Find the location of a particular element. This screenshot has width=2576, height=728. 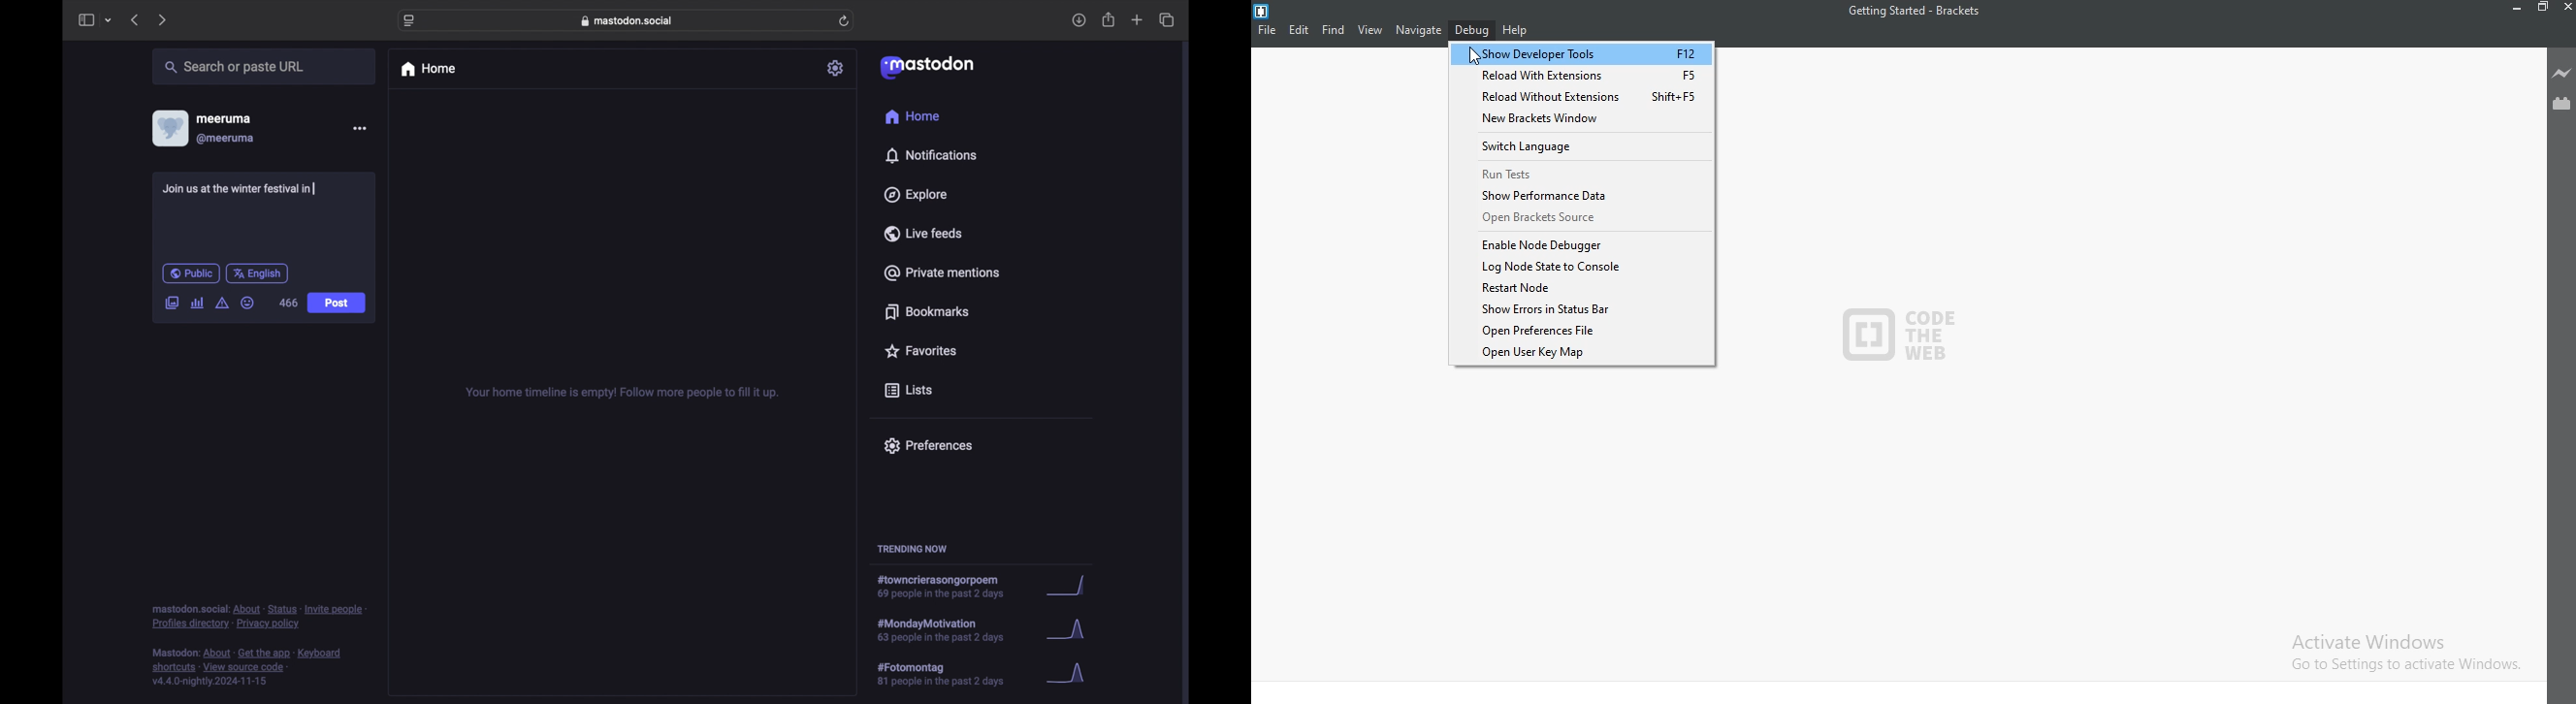

lists is located at coordinates (909, 391).